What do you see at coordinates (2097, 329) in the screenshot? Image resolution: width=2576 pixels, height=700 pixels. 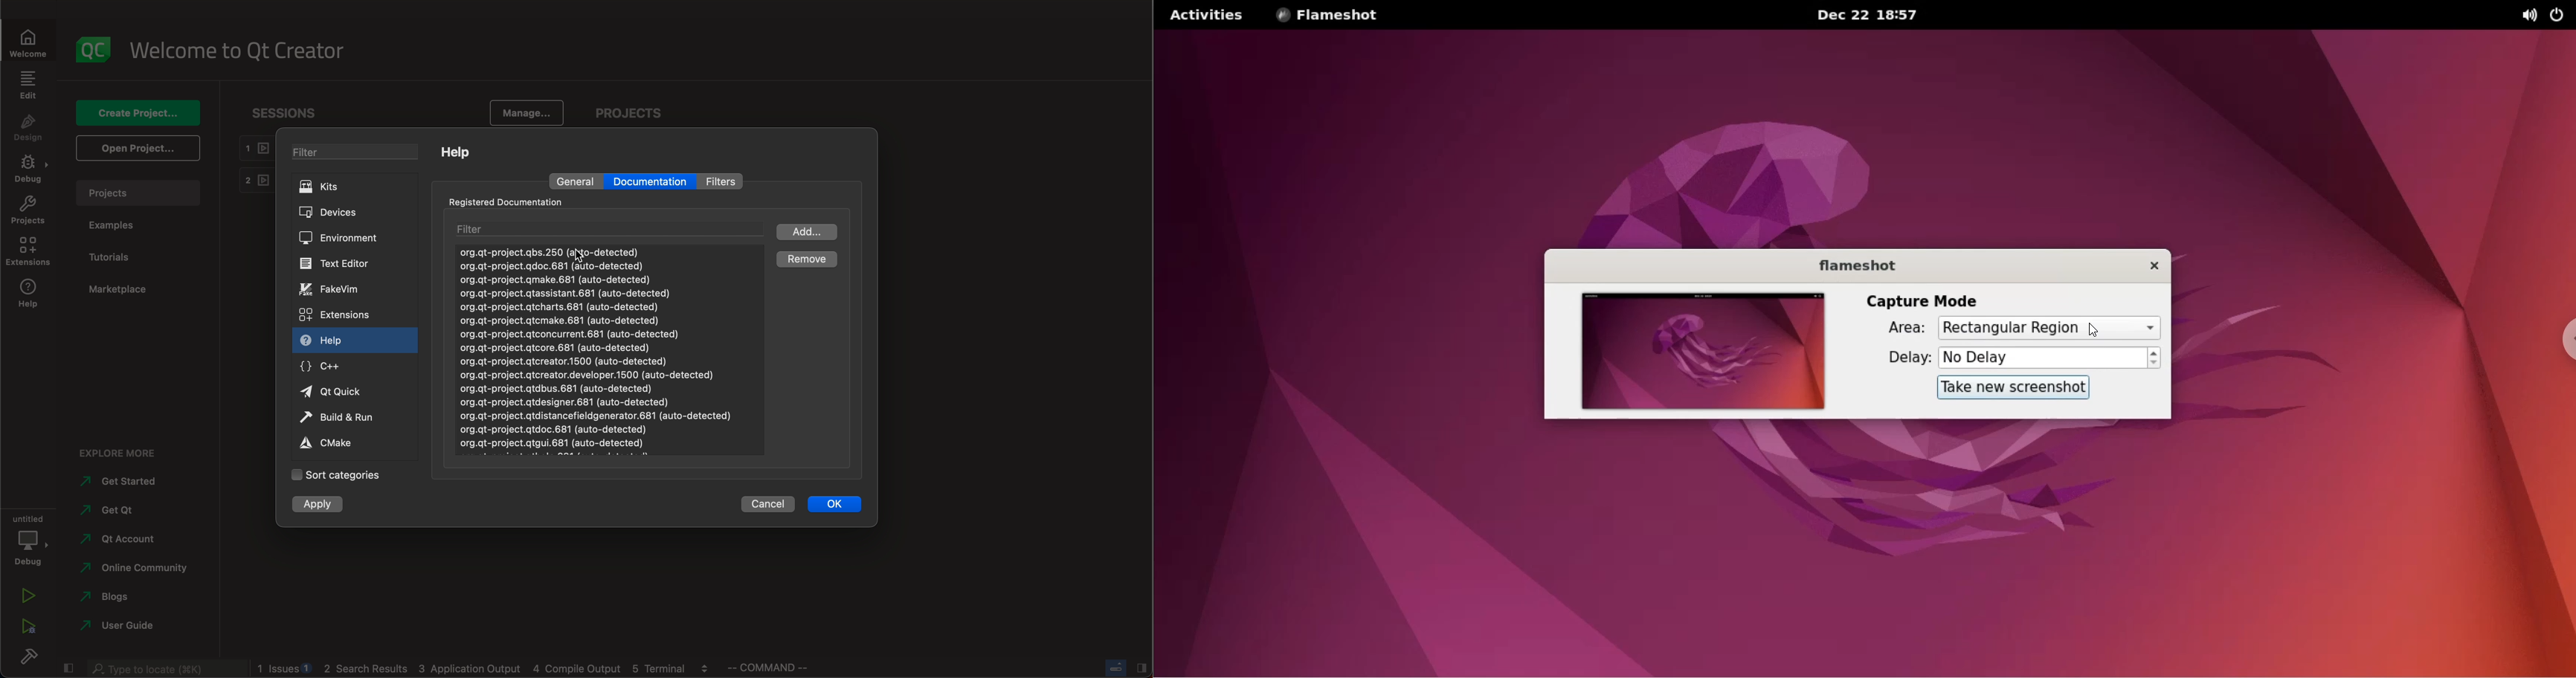 I see `cursor` at bounding box center [2097, 329].